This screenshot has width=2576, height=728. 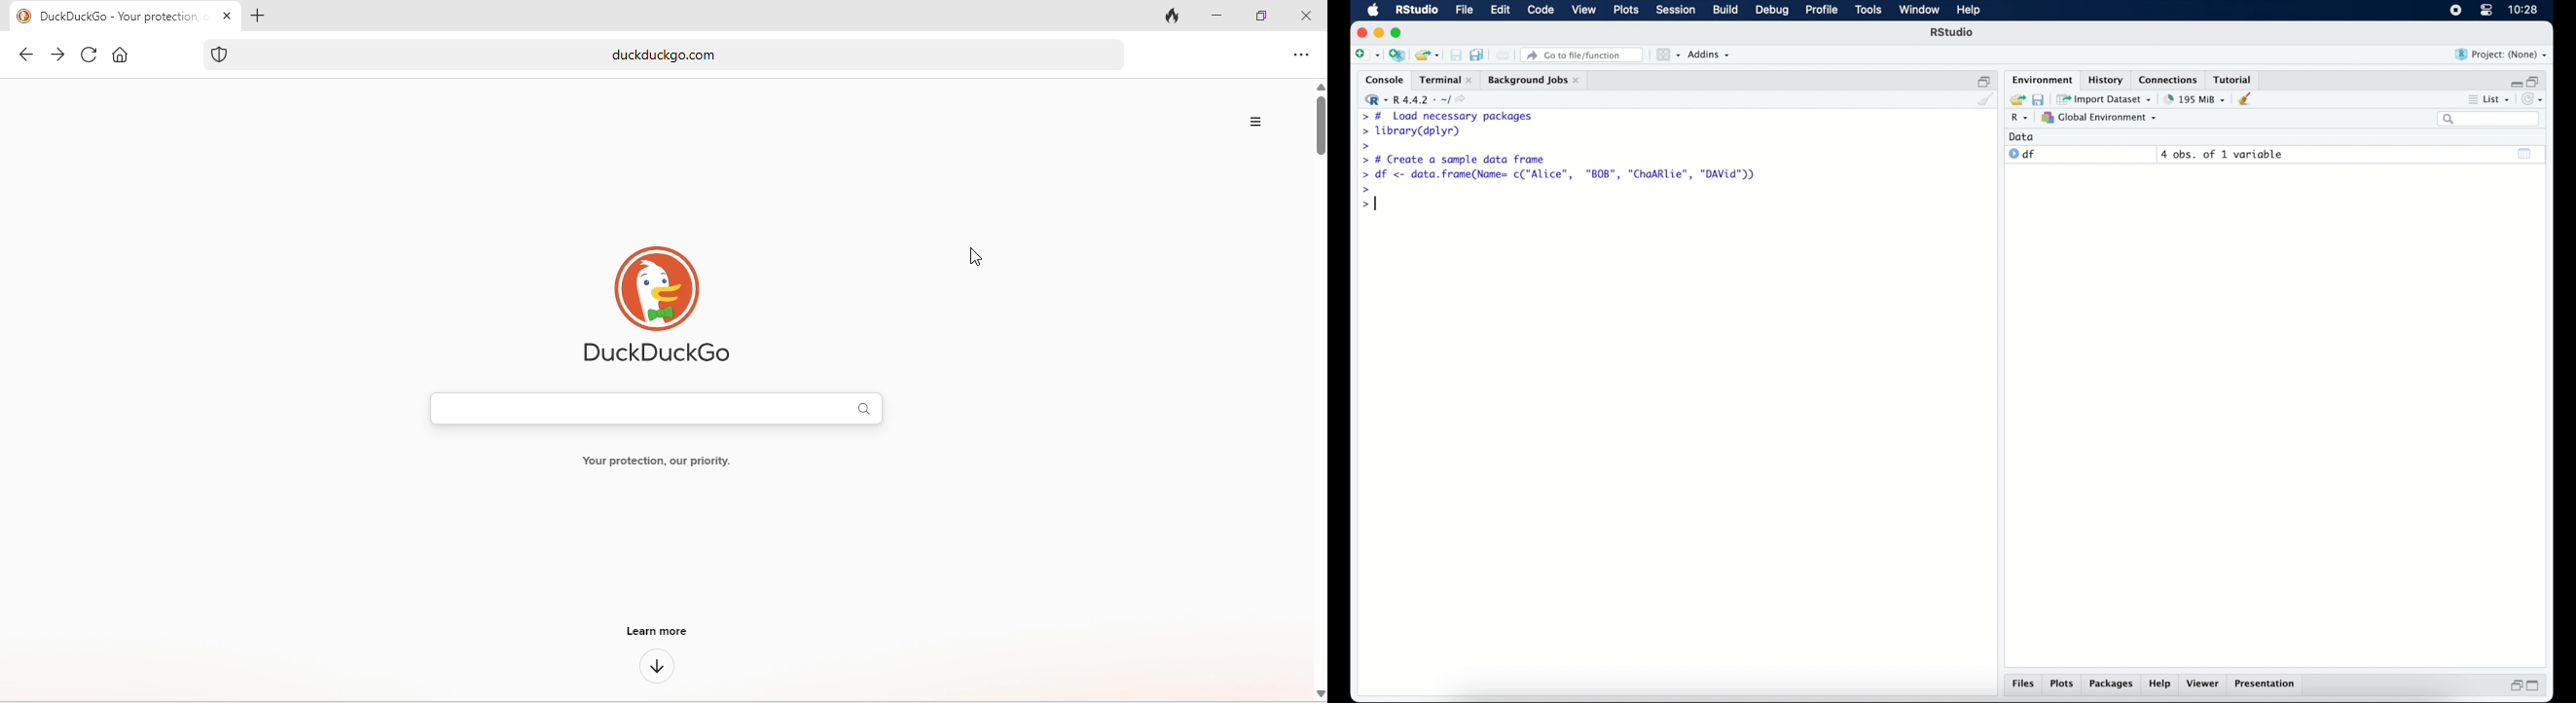 I want to click on > library(dplyr)|, so click(x=1414, y=131).